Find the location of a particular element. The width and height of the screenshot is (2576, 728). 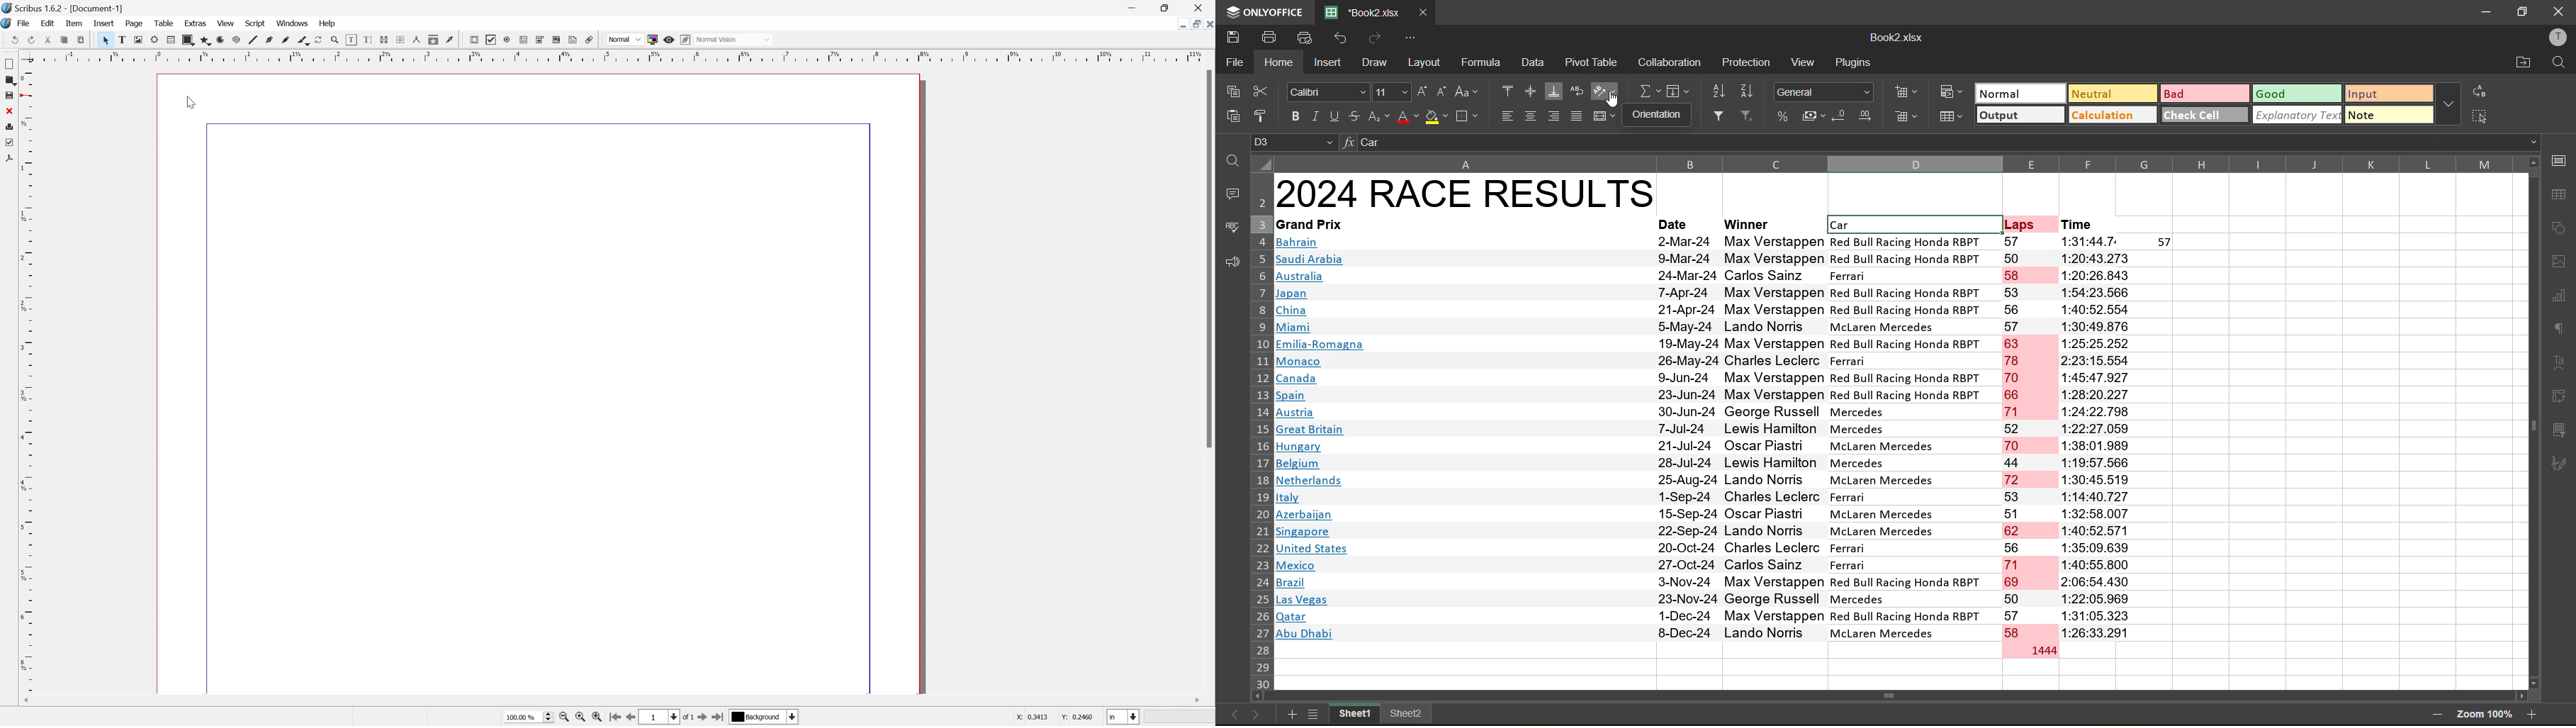

increment size is located at coordinates (1424, 91).